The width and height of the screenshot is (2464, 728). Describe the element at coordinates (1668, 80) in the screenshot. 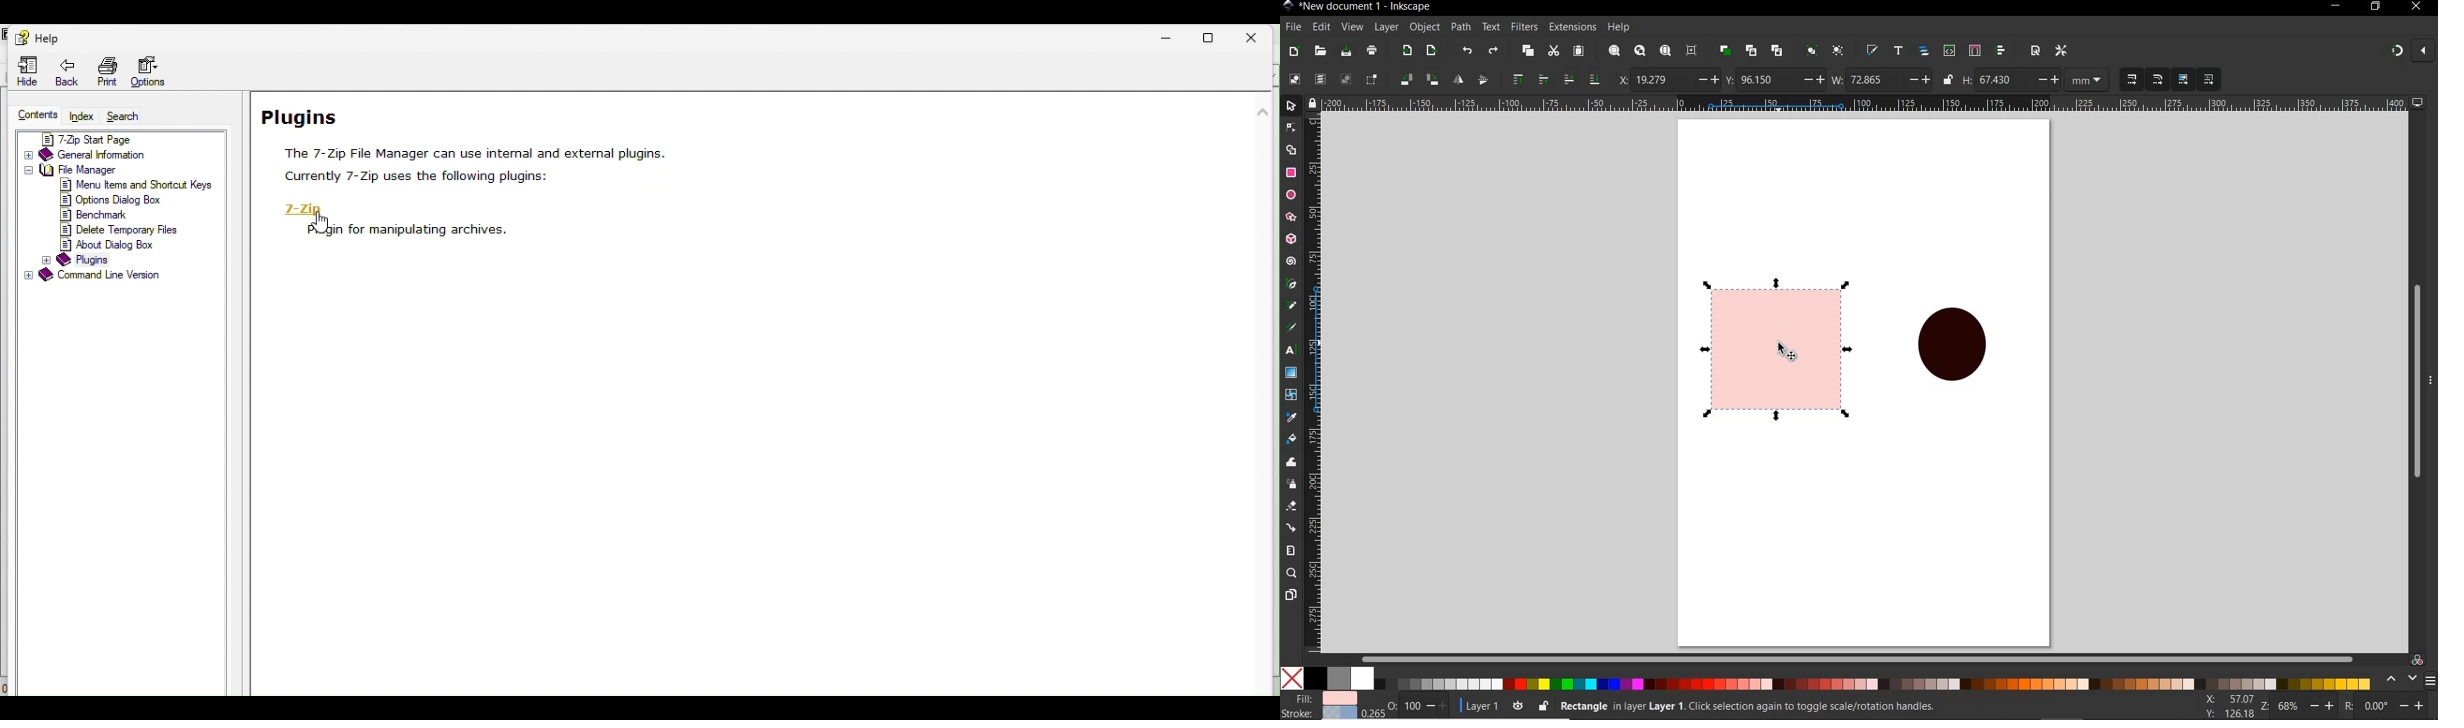

I see `horizontal coordinate of selection` at that location.